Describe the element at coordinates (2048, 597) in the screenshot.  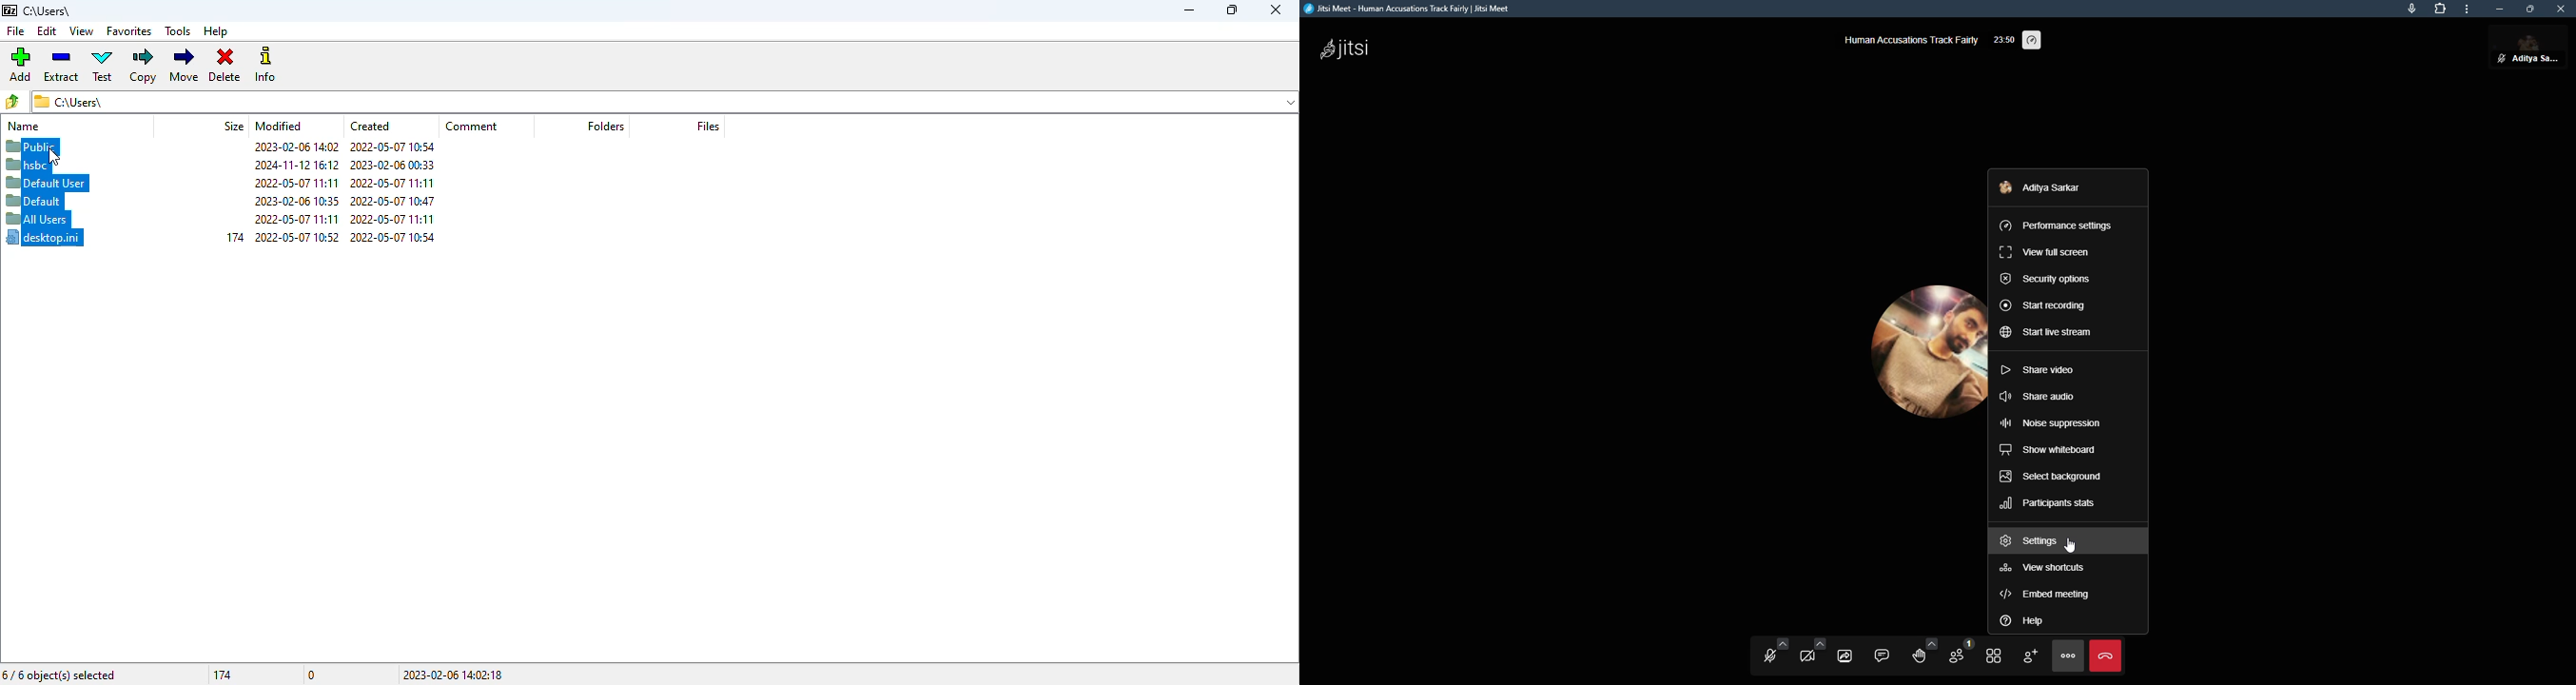
I see `embed meeting` at that location.